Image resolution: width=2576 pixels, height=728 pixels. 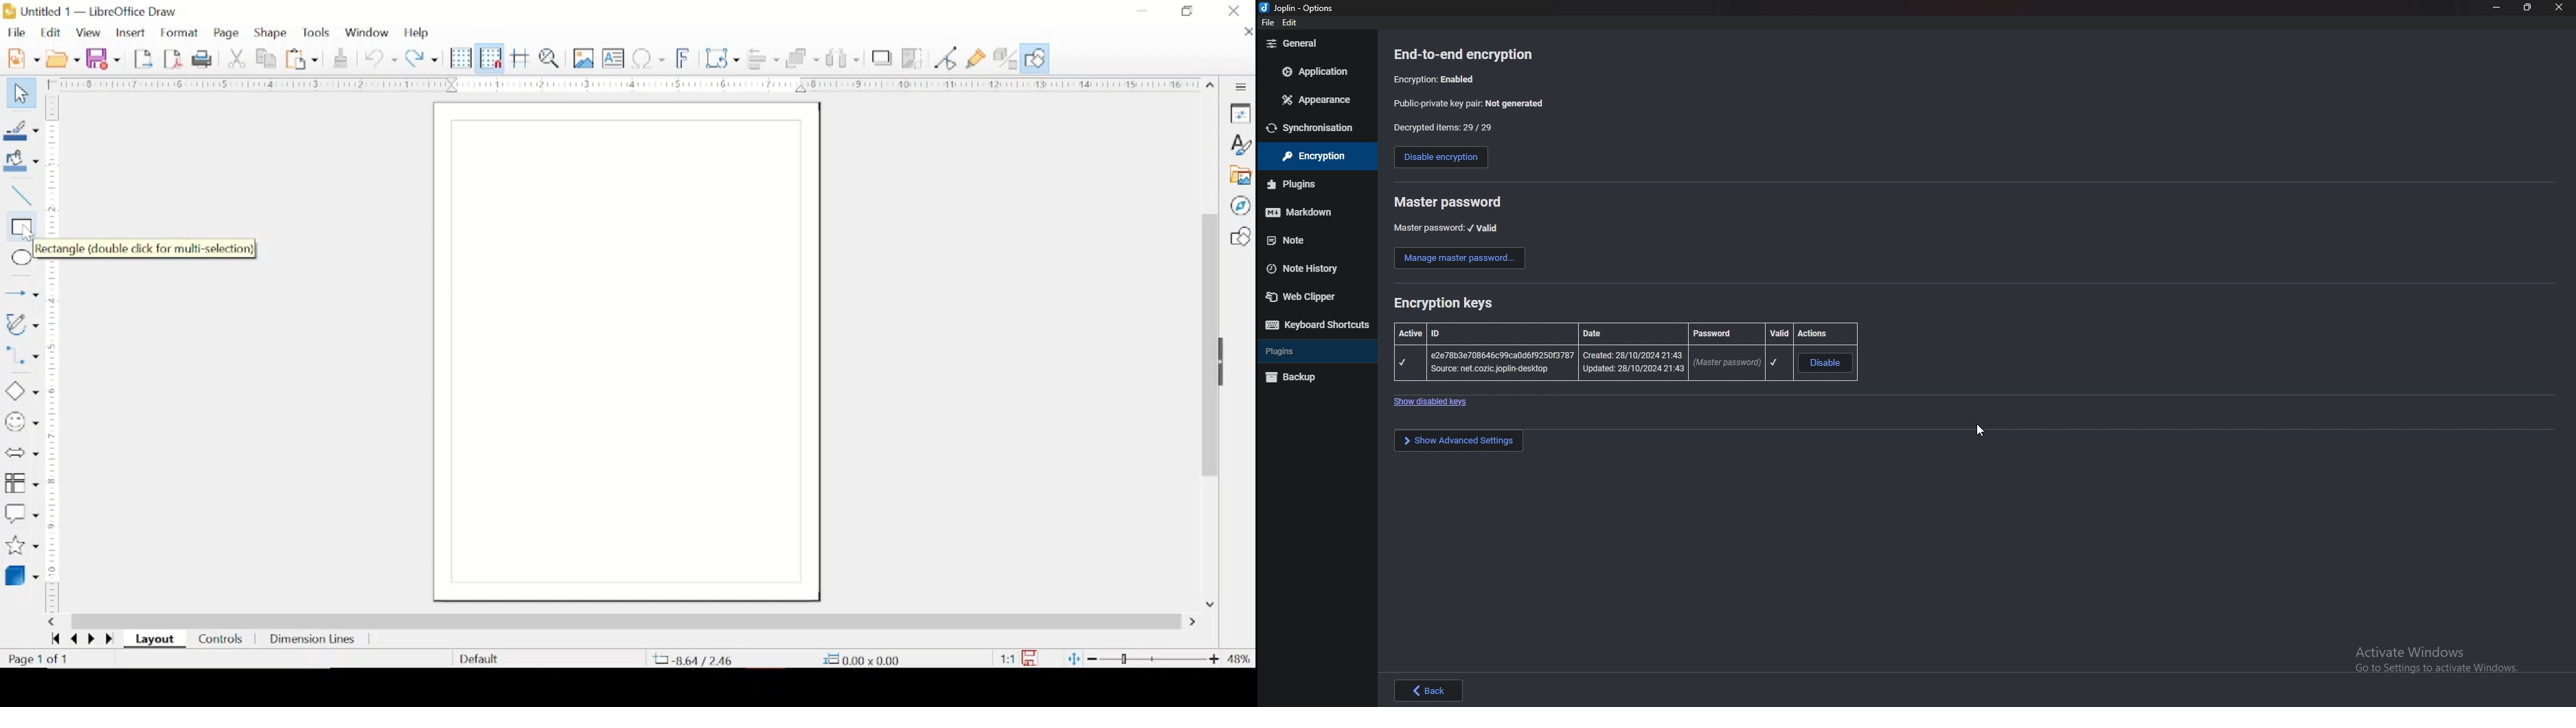 What do you see at coordinates (316, 33) in the screenshot?
I see `tools` at bounding box center [316, 33].